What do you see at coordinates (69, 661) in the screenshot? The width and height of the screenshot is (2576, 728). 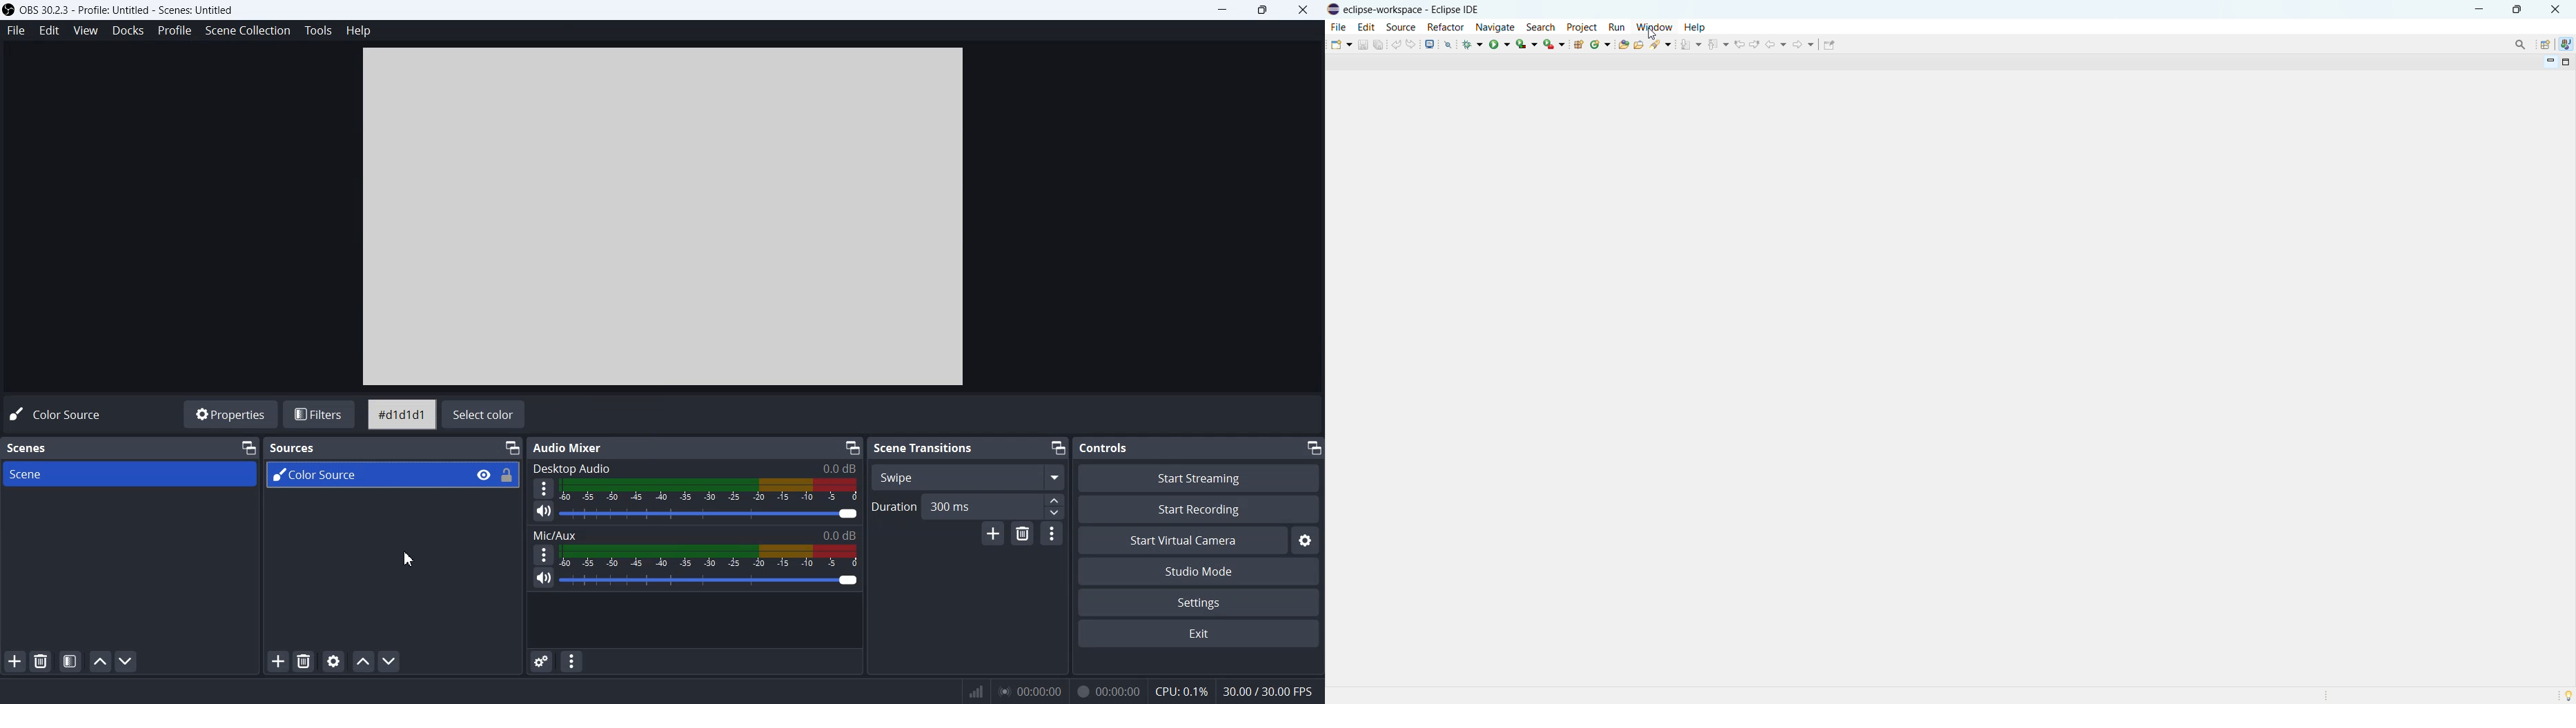 I see `Open Scene Filters` at bounding box center [69, 661].